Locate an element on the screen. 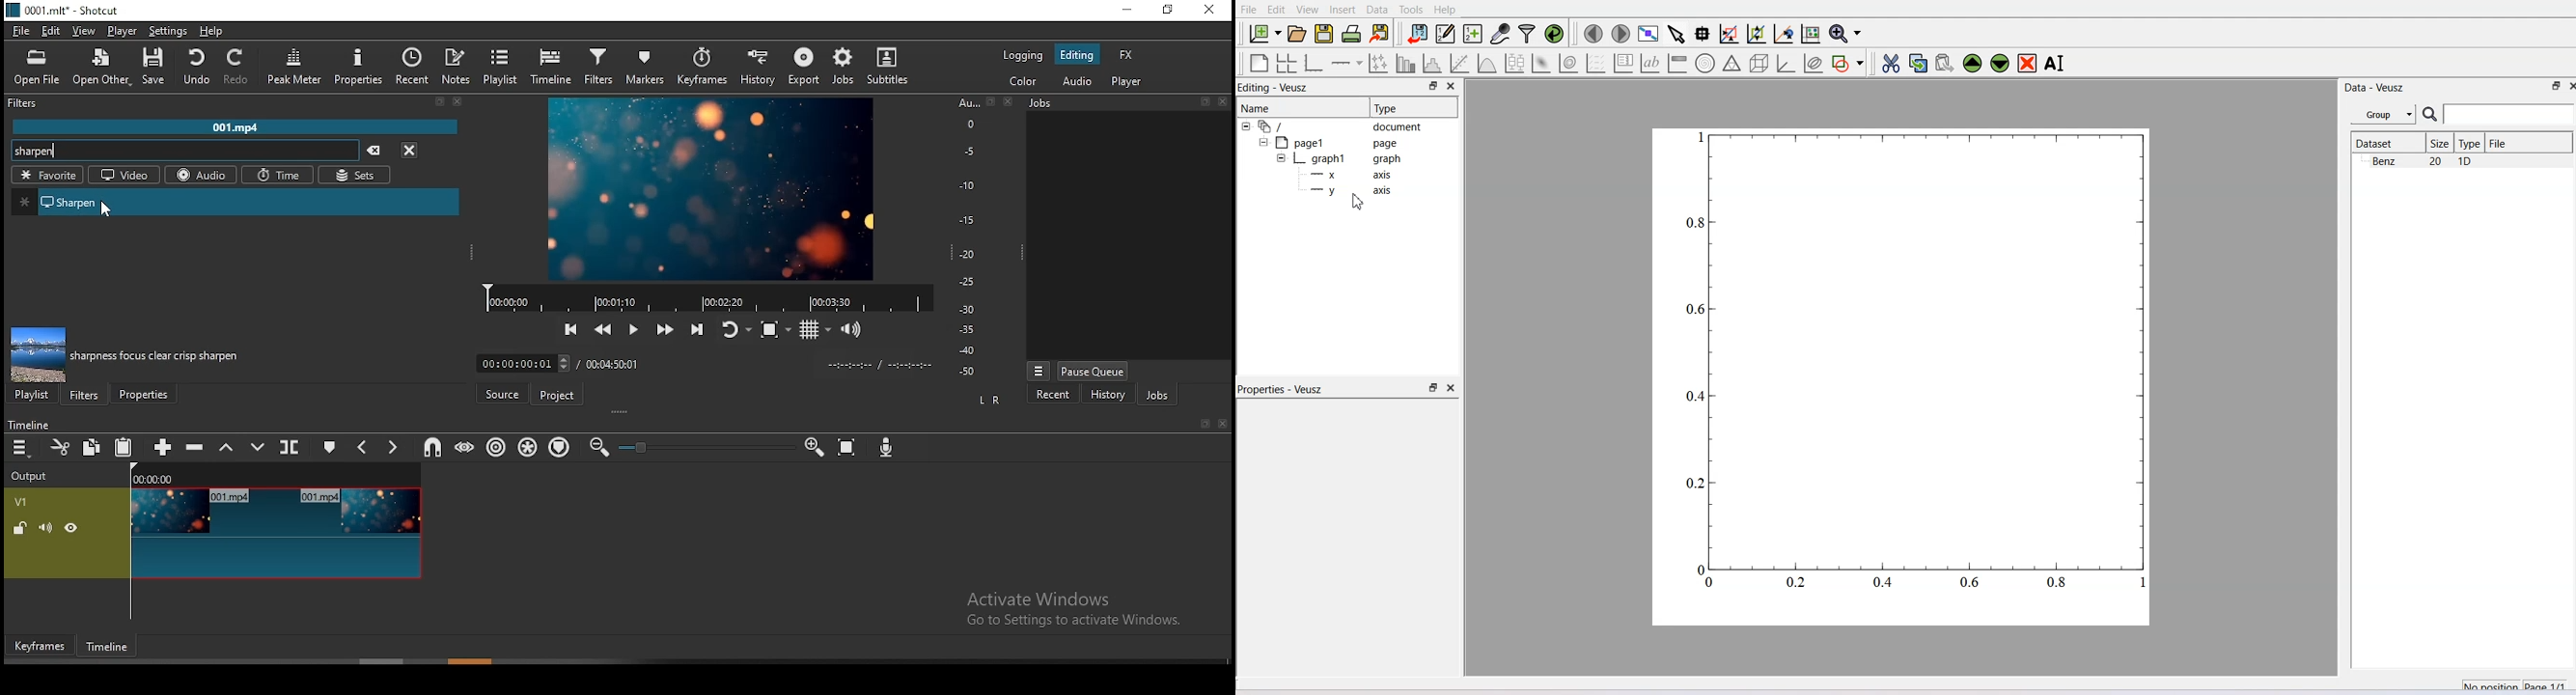 The width and height of the screenshot is (2576, 700). timeline is located at coordinates (30, 422).